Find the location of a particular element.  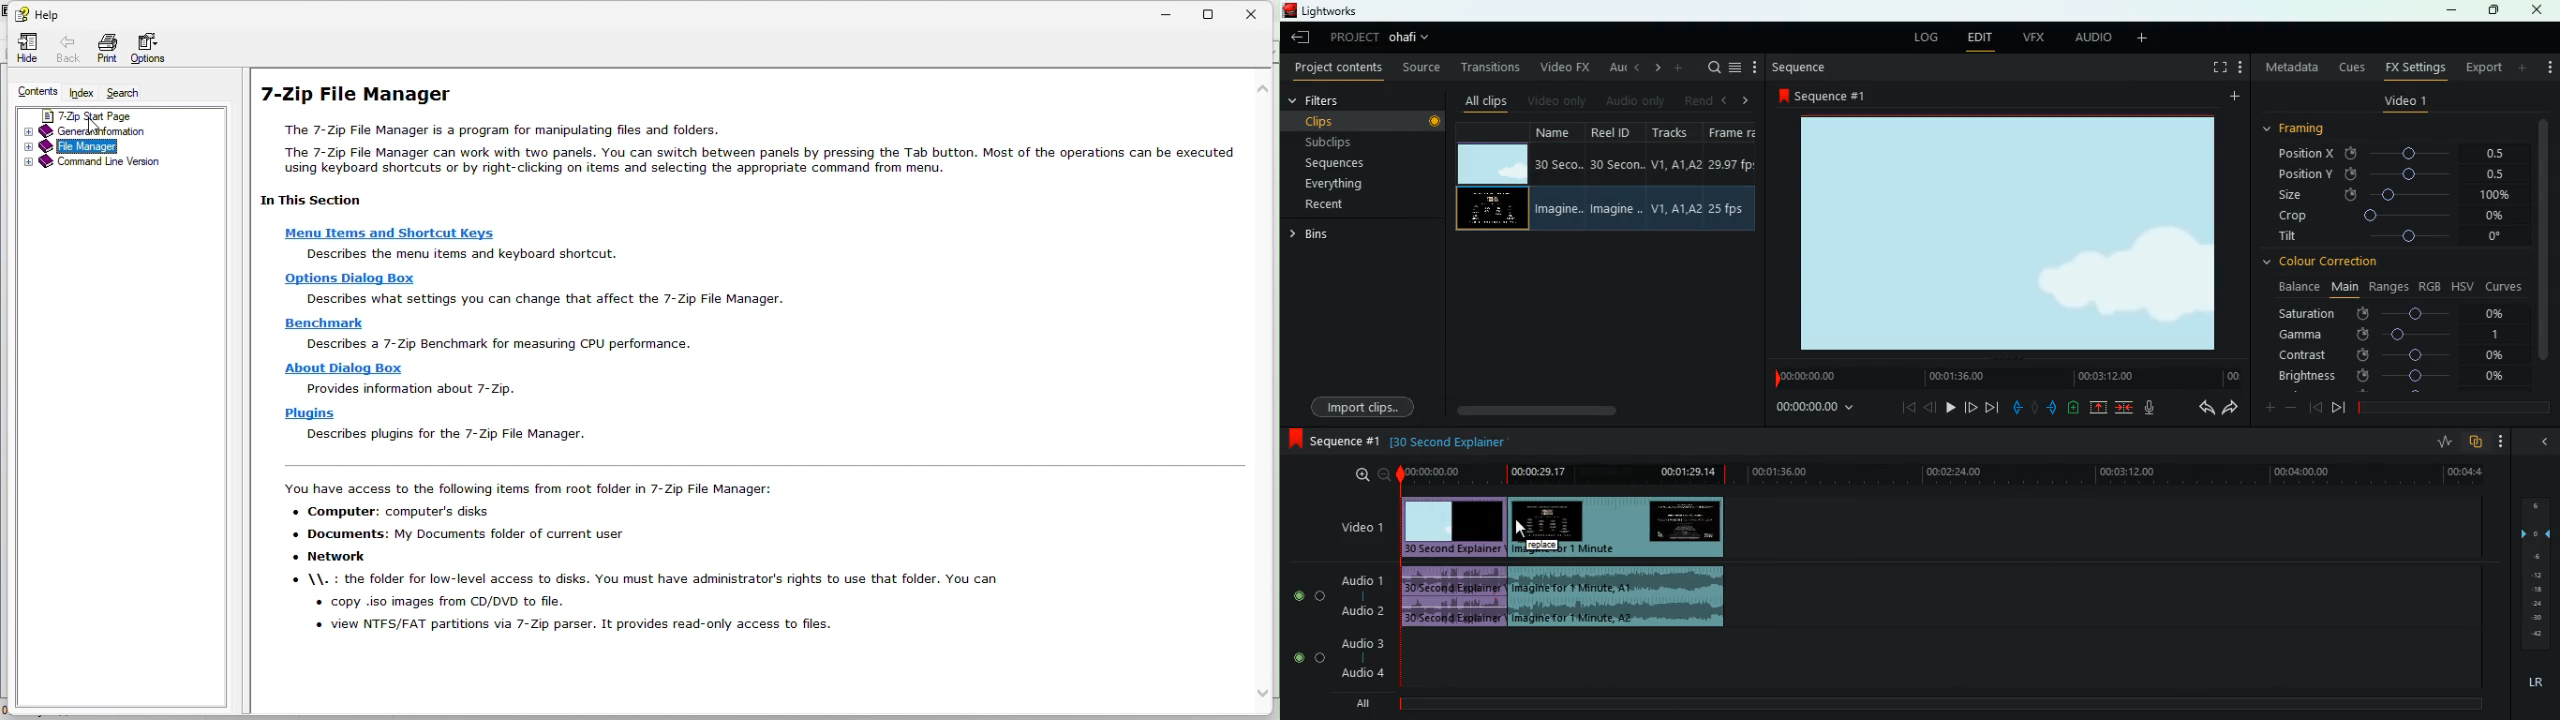

back is located at coordinates (64, 51).